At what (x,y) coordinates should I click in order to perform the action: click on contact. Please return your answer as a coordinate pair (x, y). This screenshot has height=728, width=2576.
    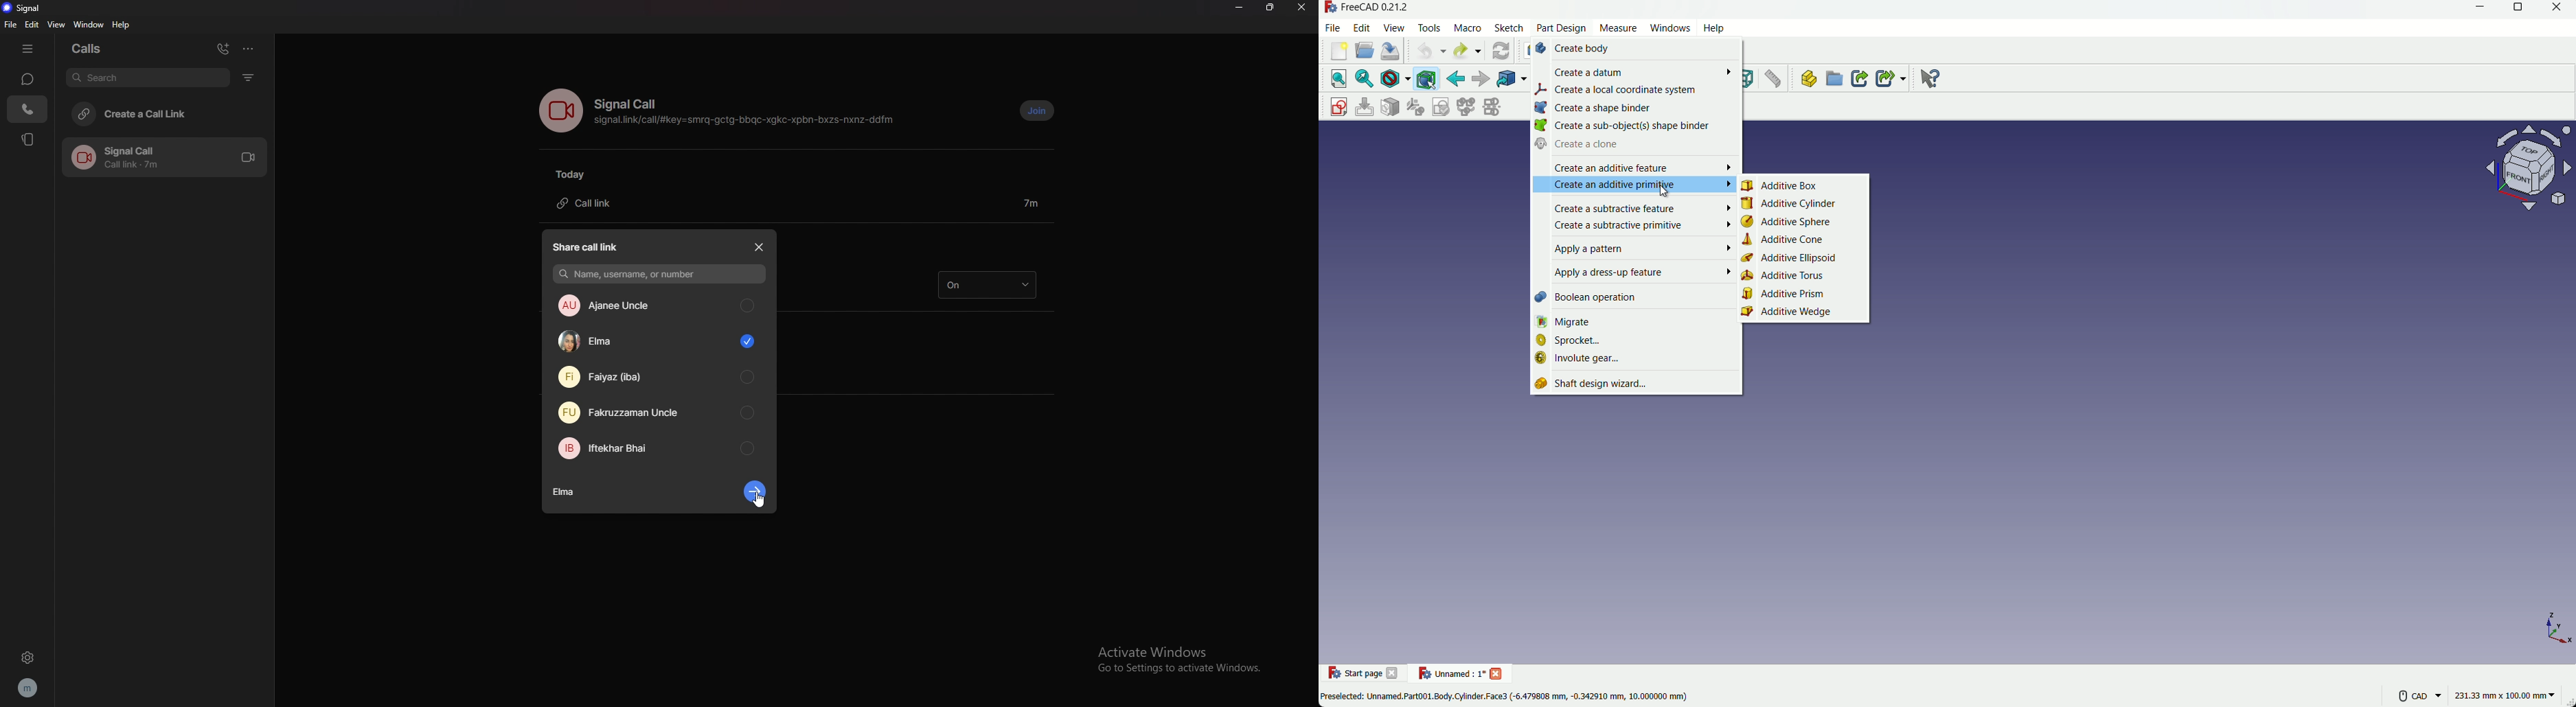
    Looking at the image, I should click on (655, 341).